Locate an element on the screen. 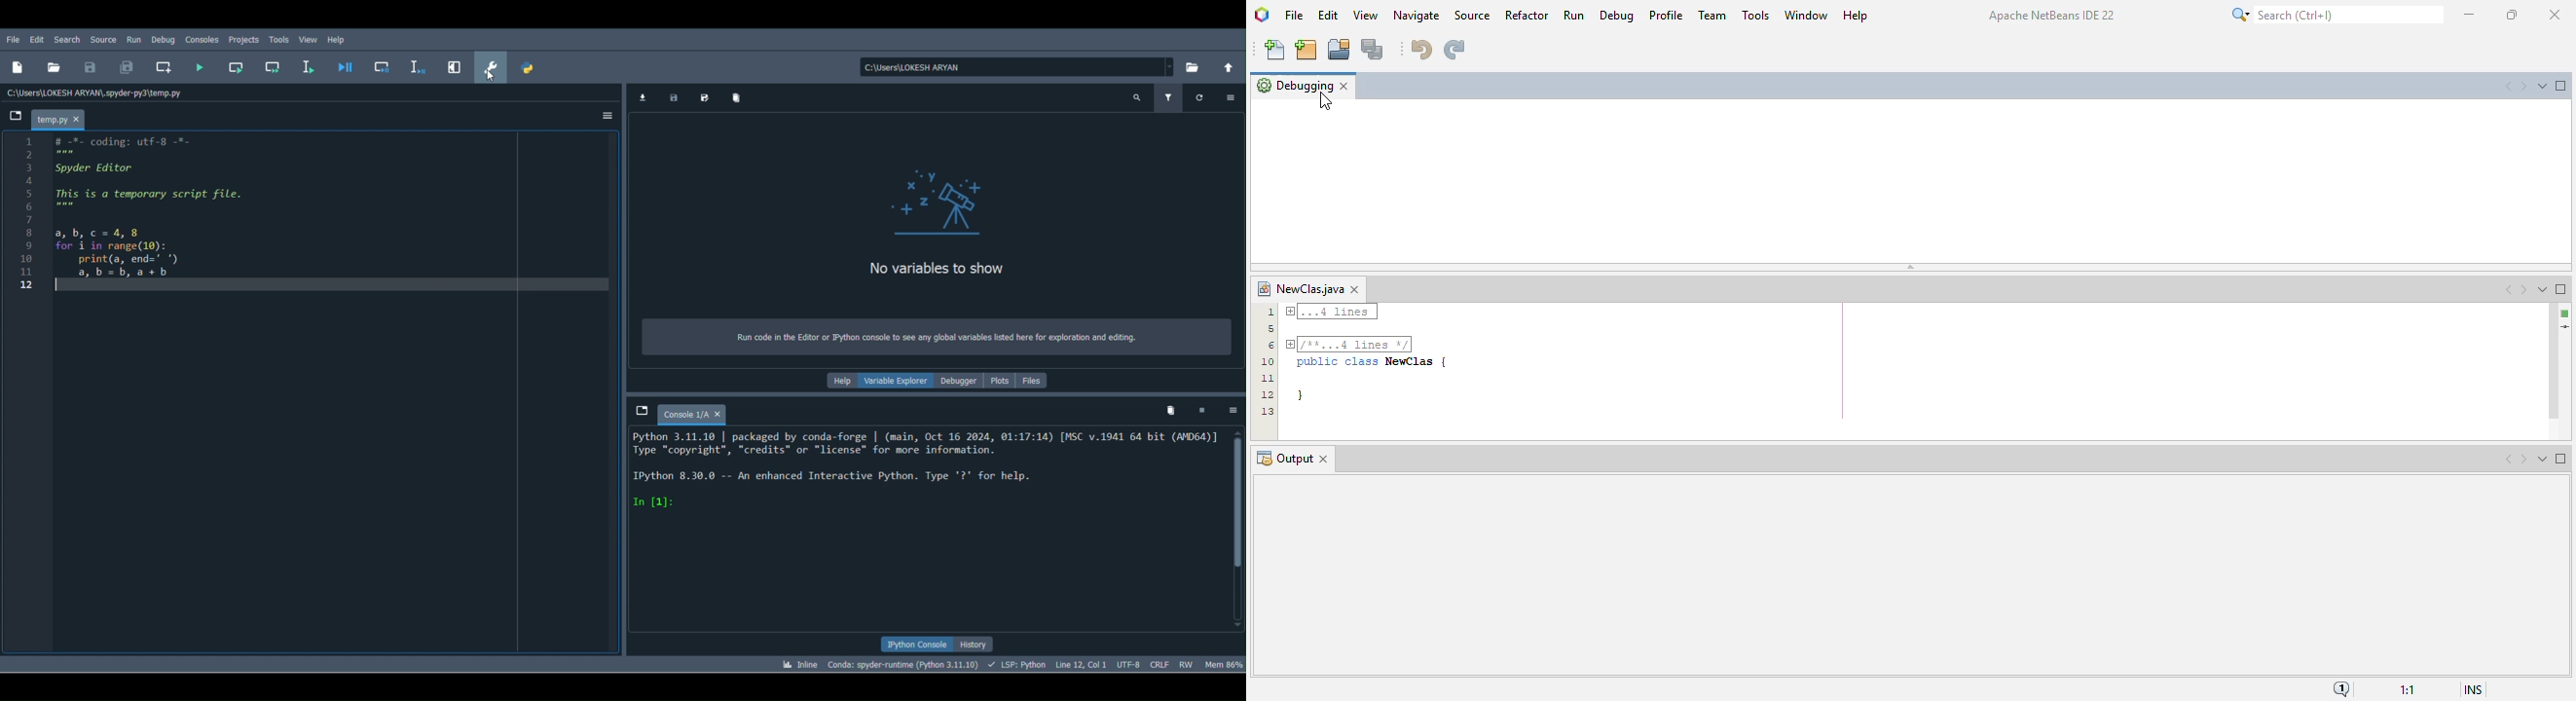 This screenshot has width=2576, height=728. Completions, linting, code folding and symbols status is located at coordinates (1019, 664).